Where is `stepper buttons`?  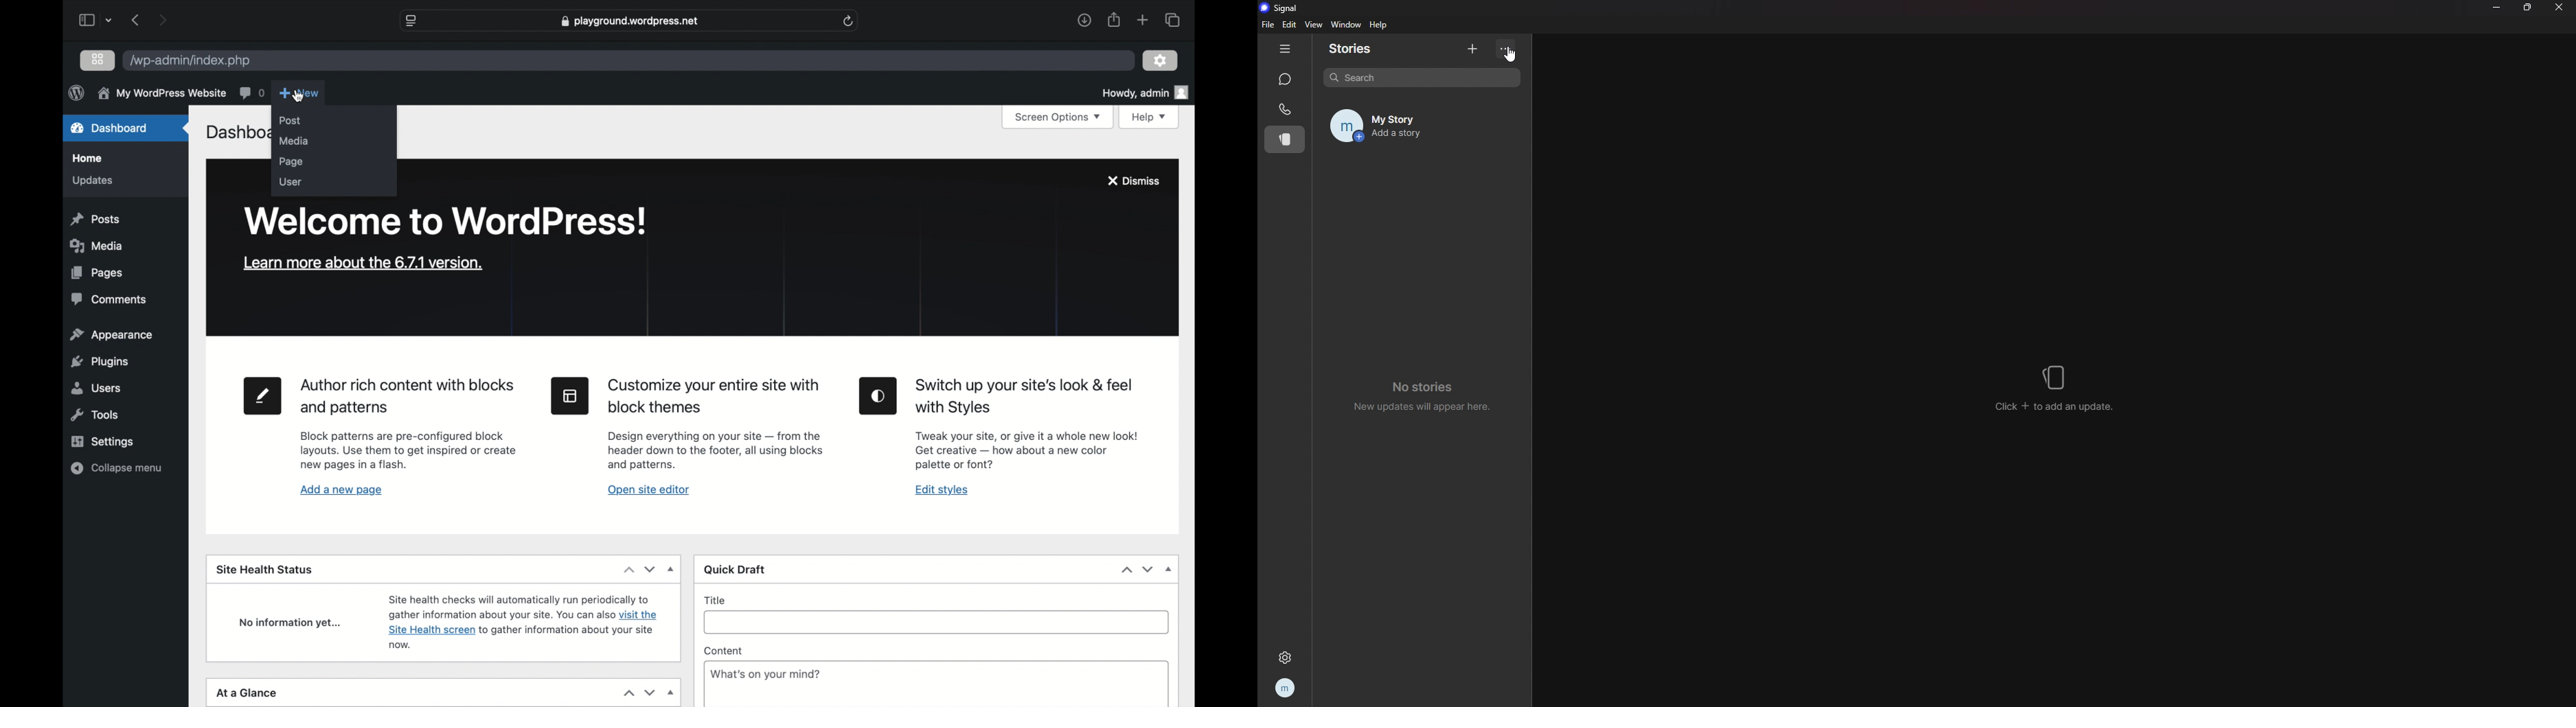
stepper buttons is located at coordinates (1138, 570).